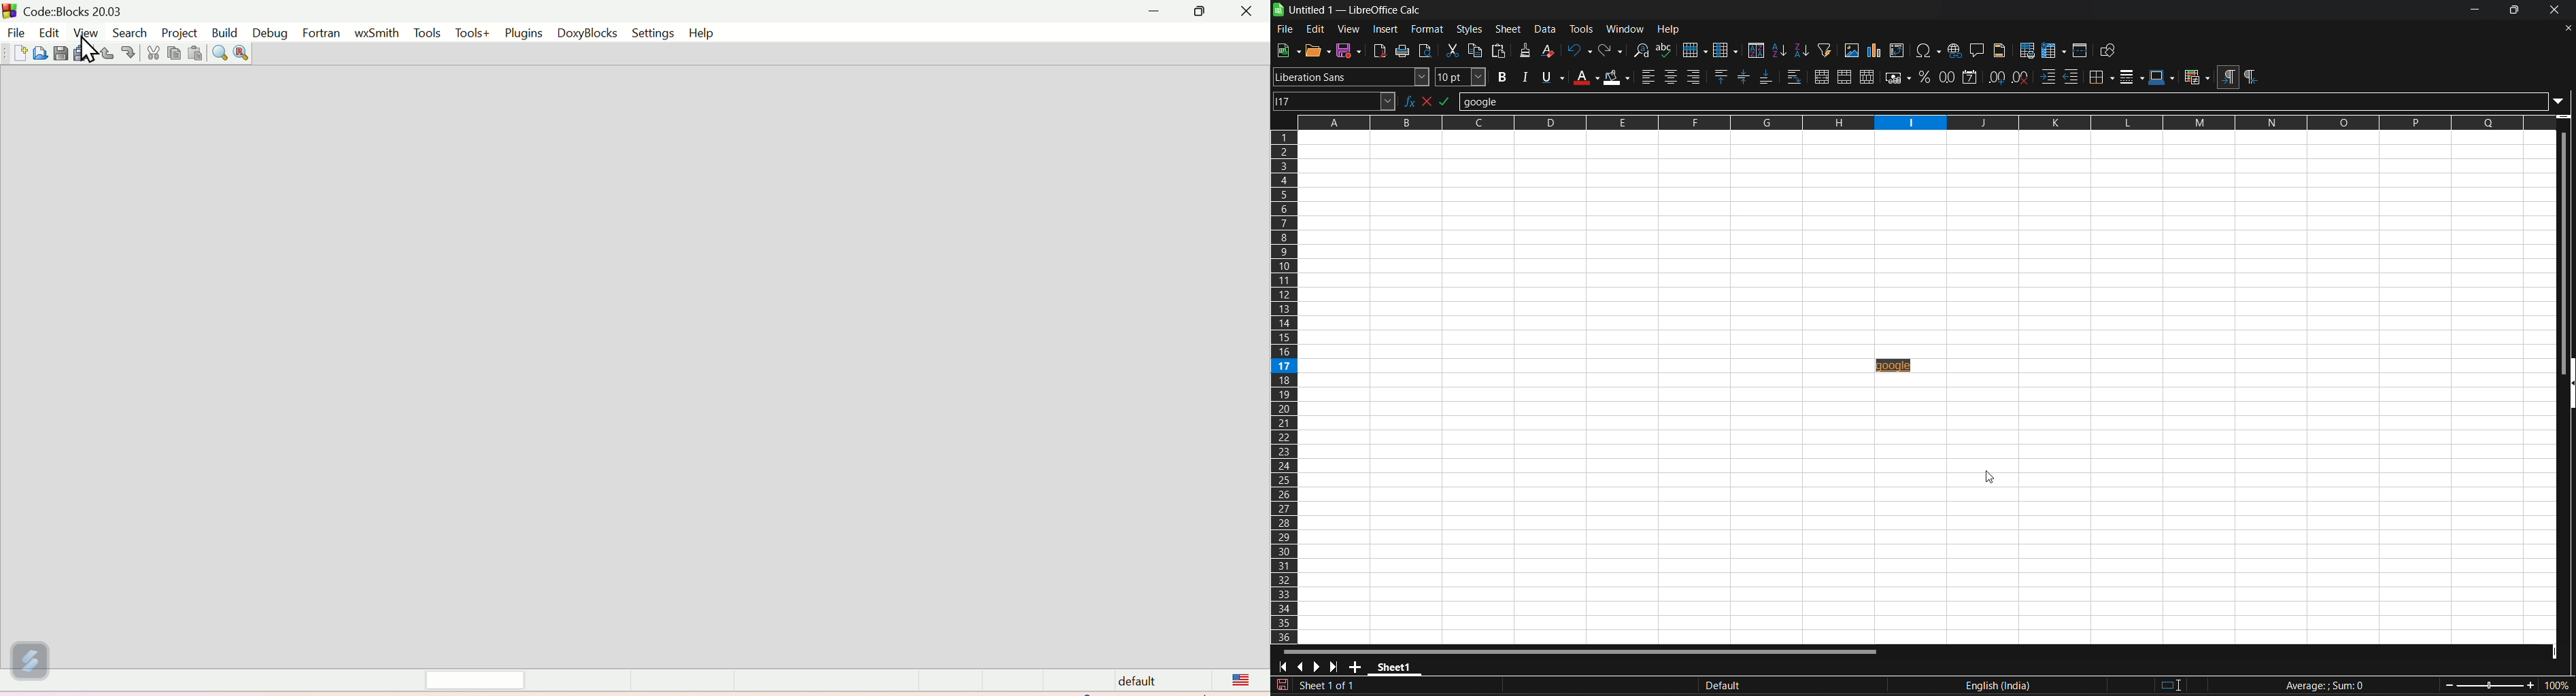 This screenshot has width=2576, height=700. What do you see at coordinates (1852, 50) in the screenshot?
I see `insert image` at bounding box center [1852, 50].